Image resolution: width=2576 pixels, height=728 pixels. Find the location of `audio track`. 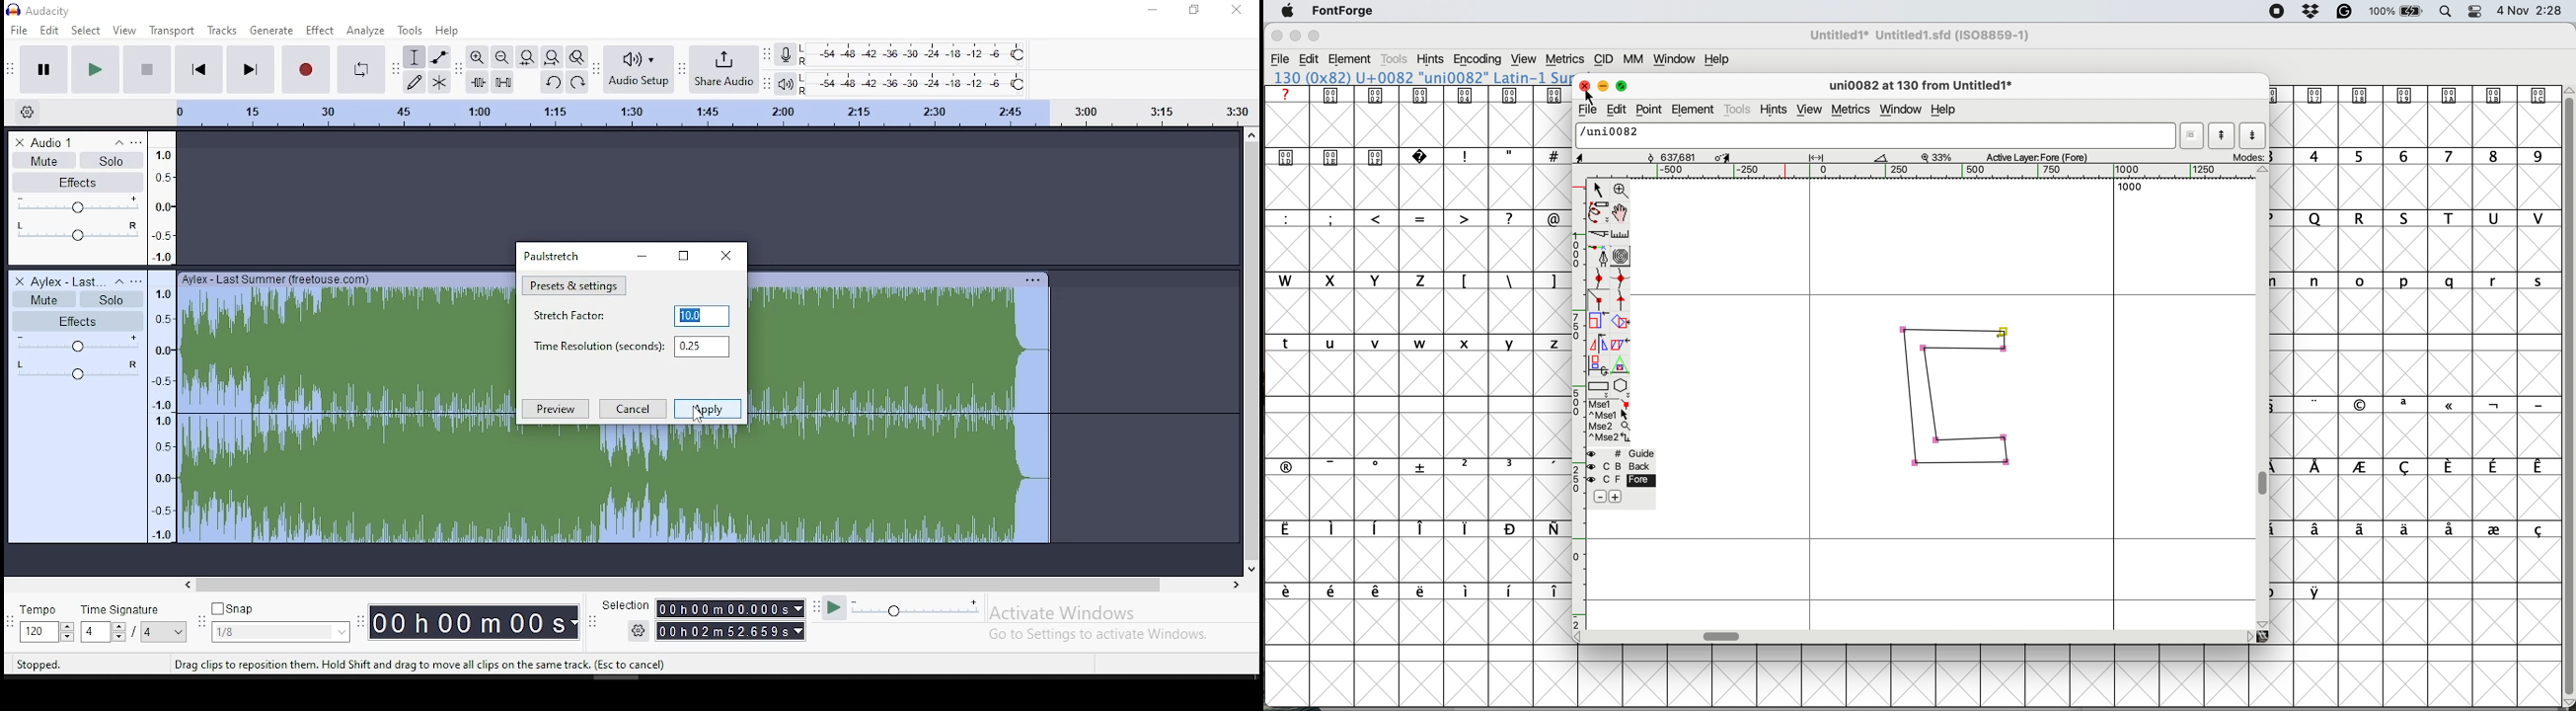

audio track is located at coordinates (632, 483).